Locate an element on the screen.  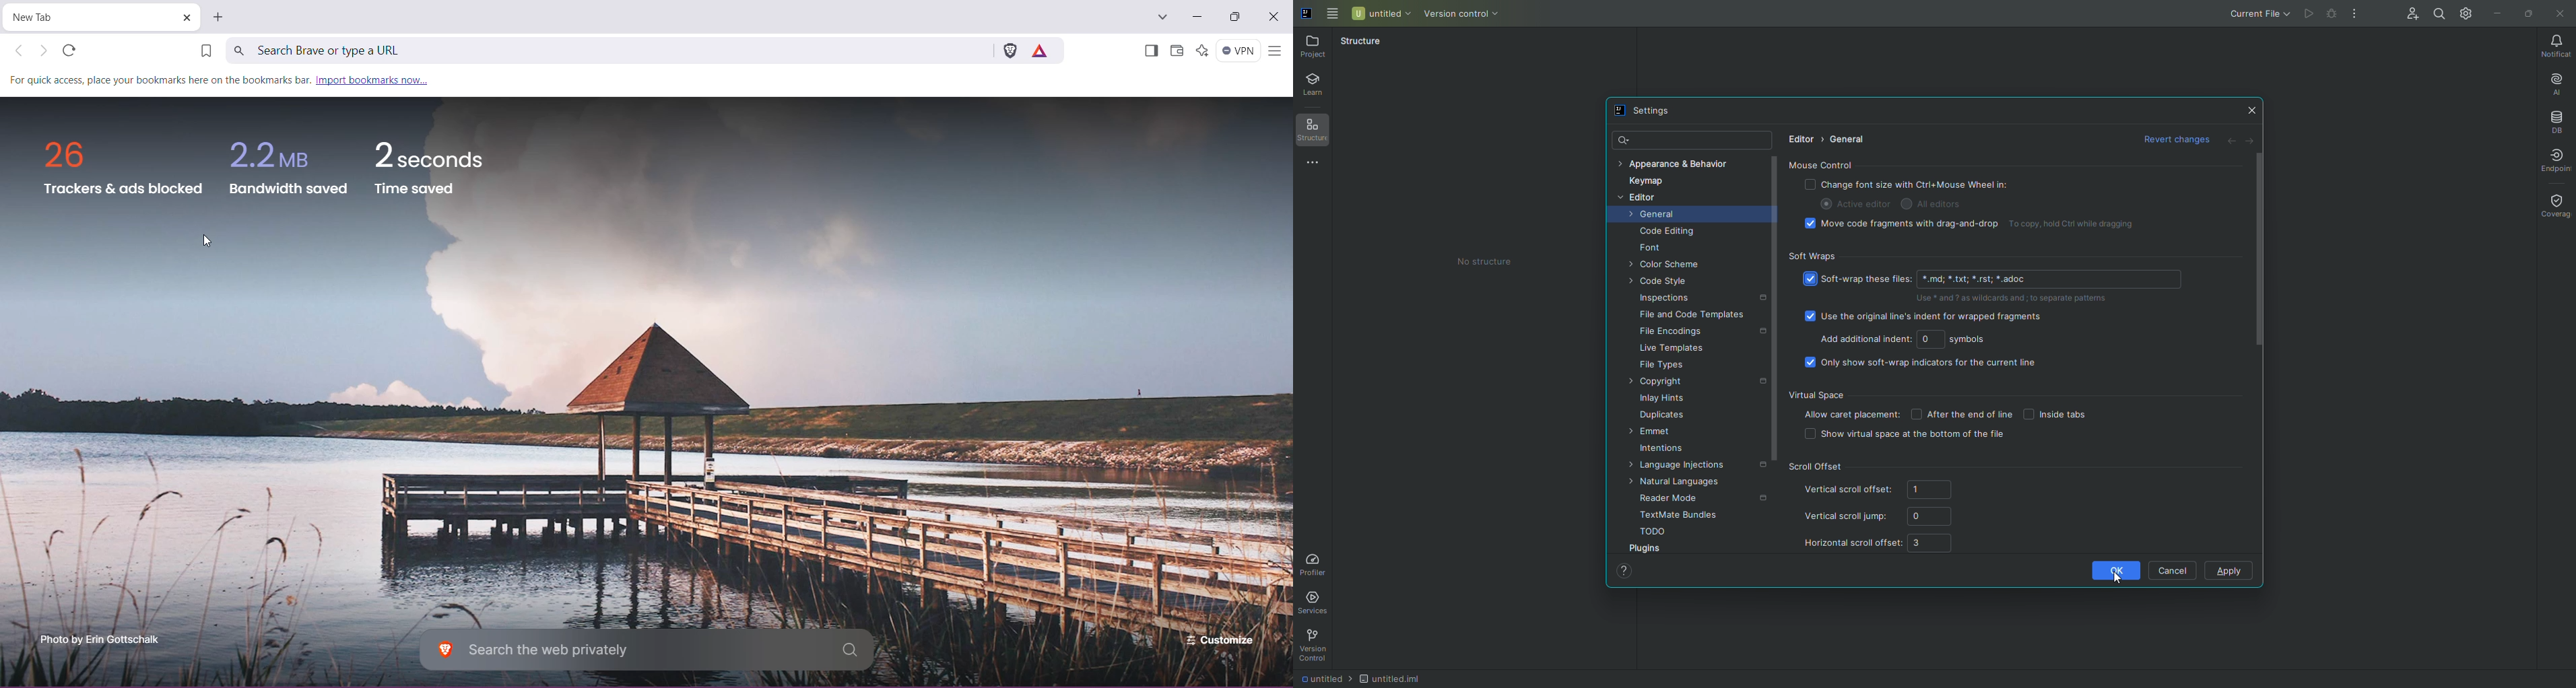
Current Tab is located at coordinates (54, 18).